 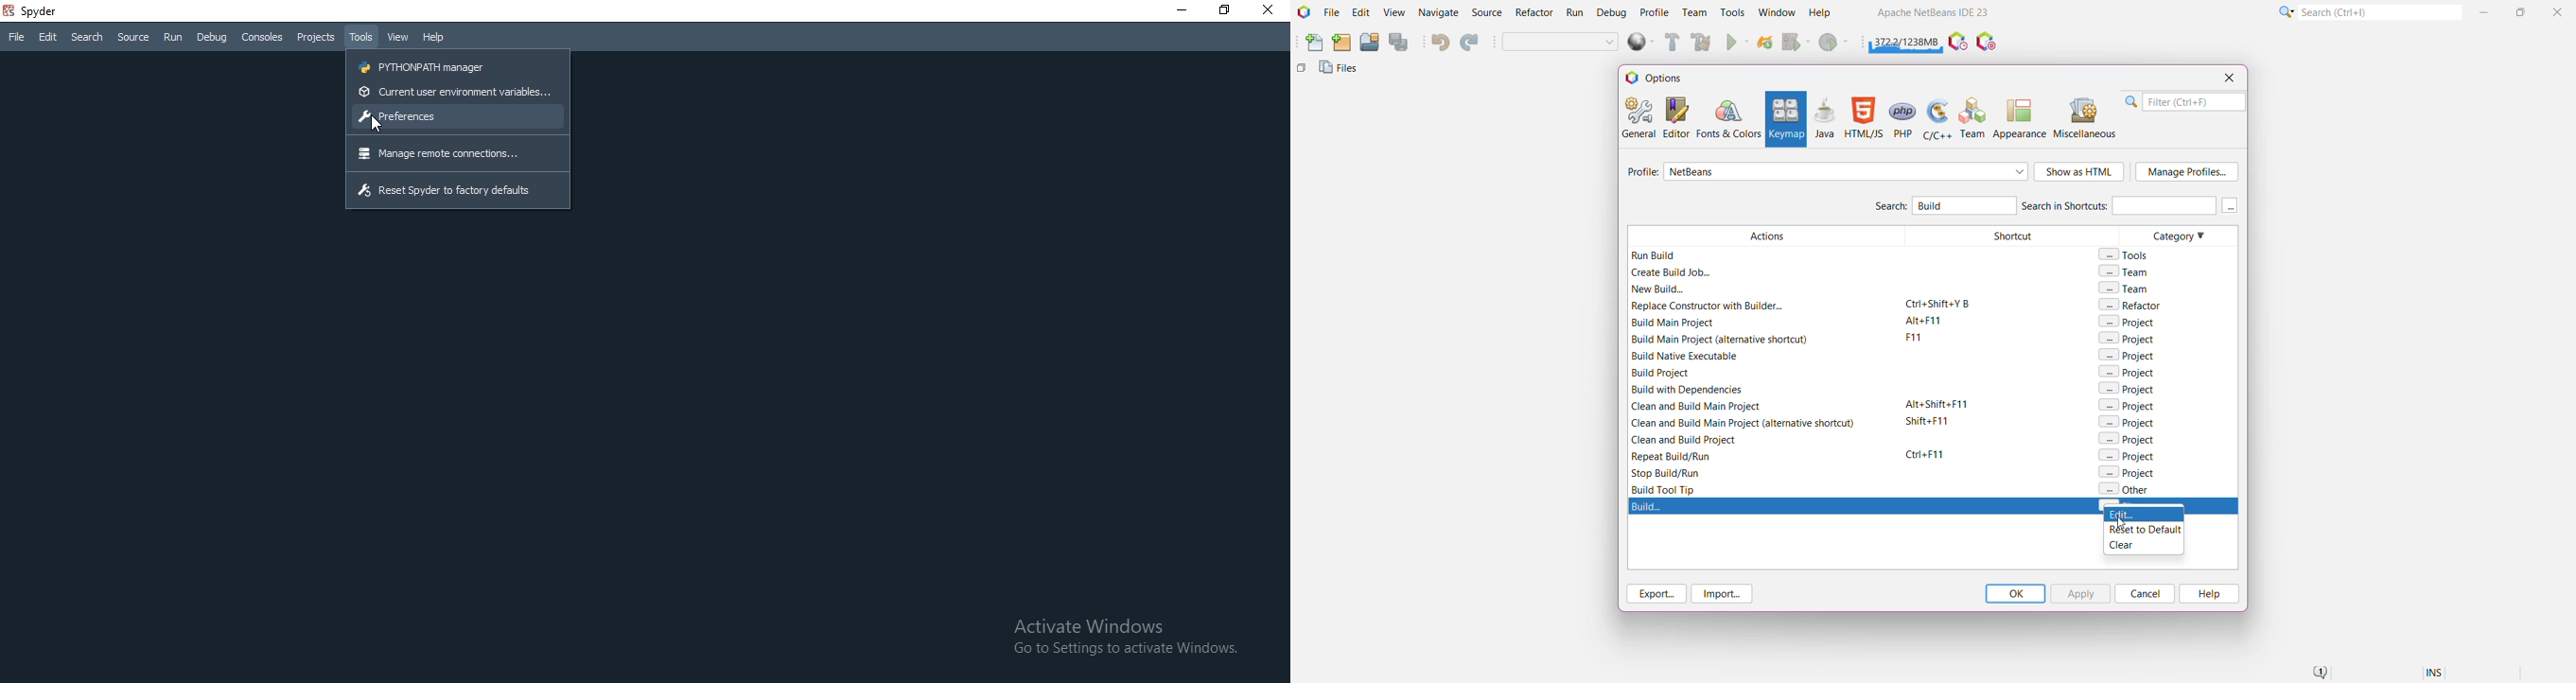 I want to click on reset spyder to factory defaults, so click(x=459, y=192).